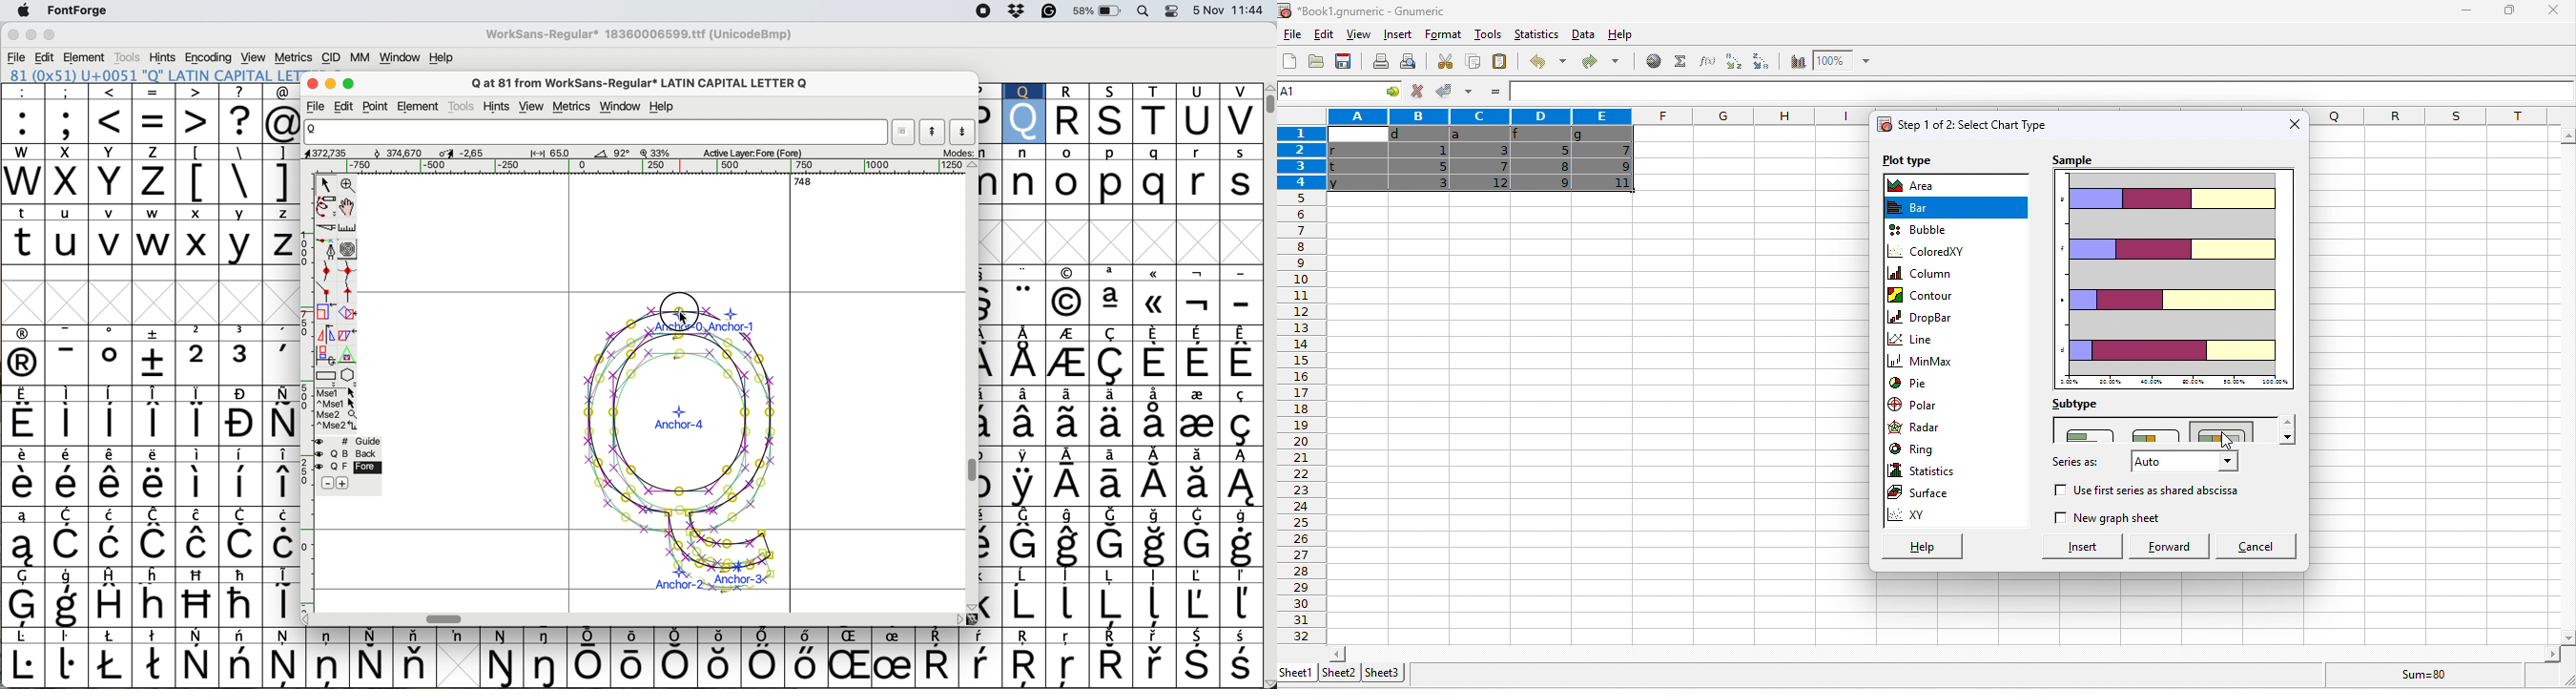  I want to click on current word list, so click(904, 132).